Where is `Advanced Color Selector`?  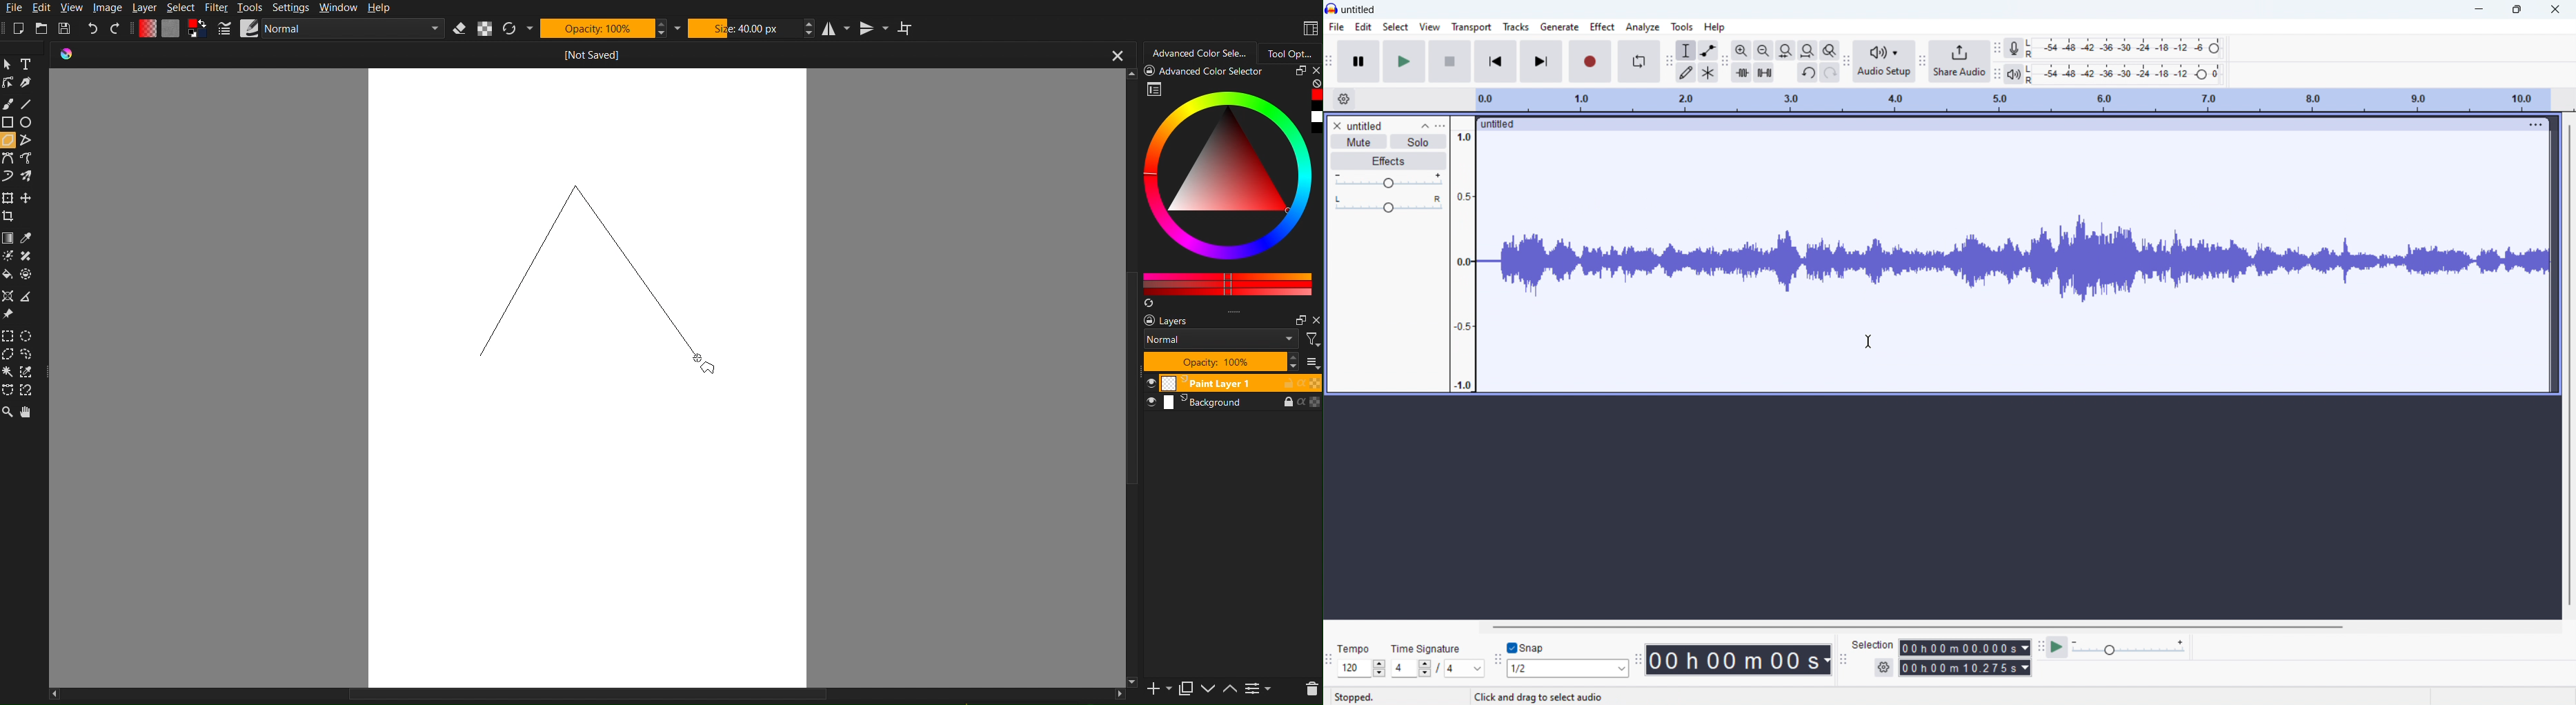 Advanced Color Selector is located at coordinates (1207, 73).